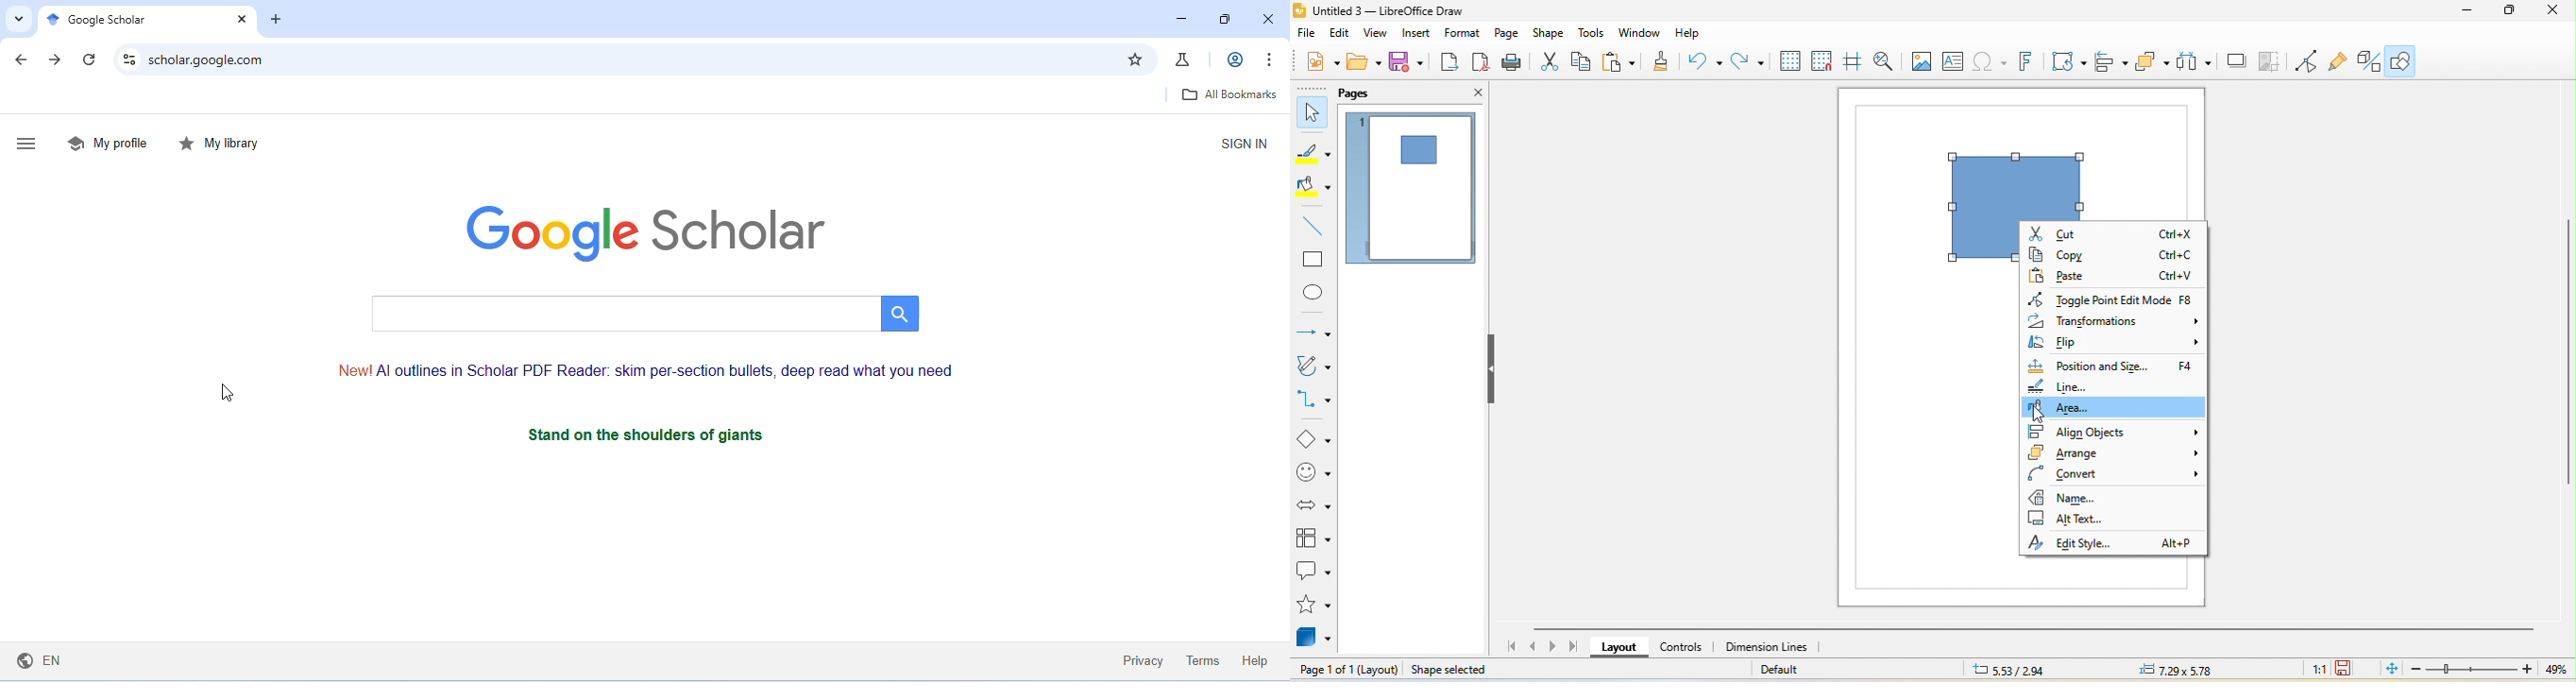  I want to click on paste, so click(1622, 64).